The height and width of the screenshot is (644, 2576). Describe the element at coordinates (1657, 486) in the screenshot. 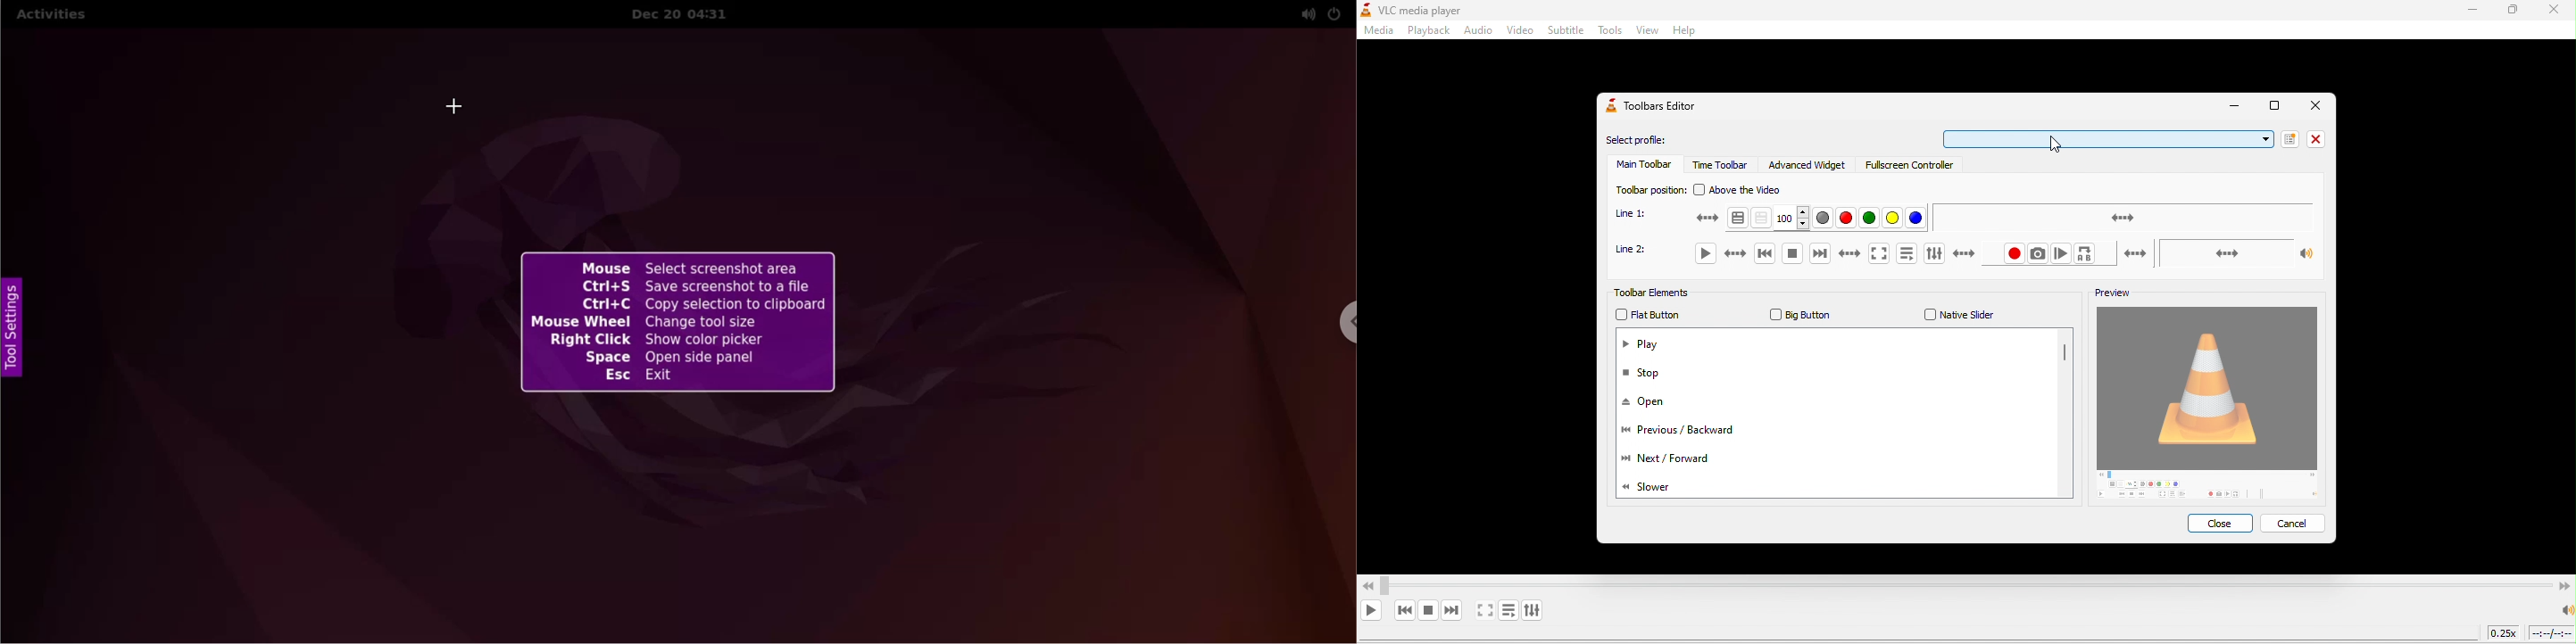

I see `slower` at that location.